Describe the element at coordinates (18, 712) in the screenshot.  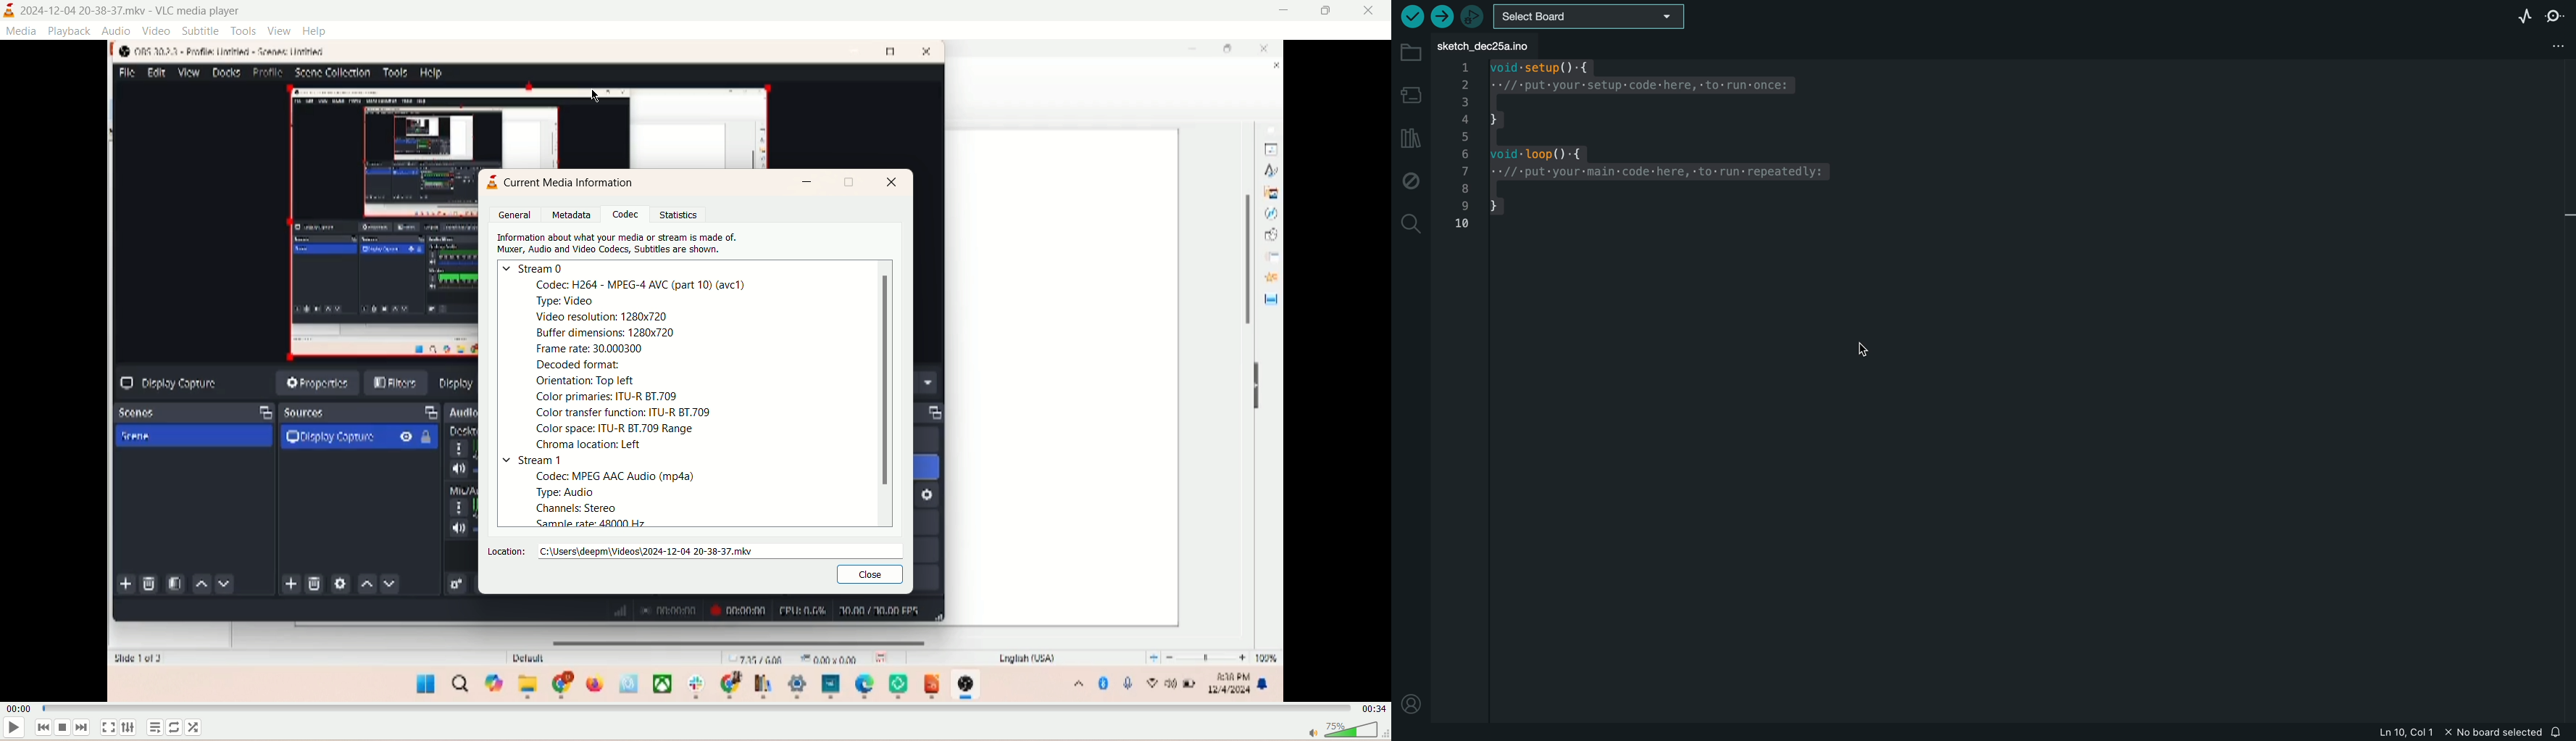
I see `played time` at that location.